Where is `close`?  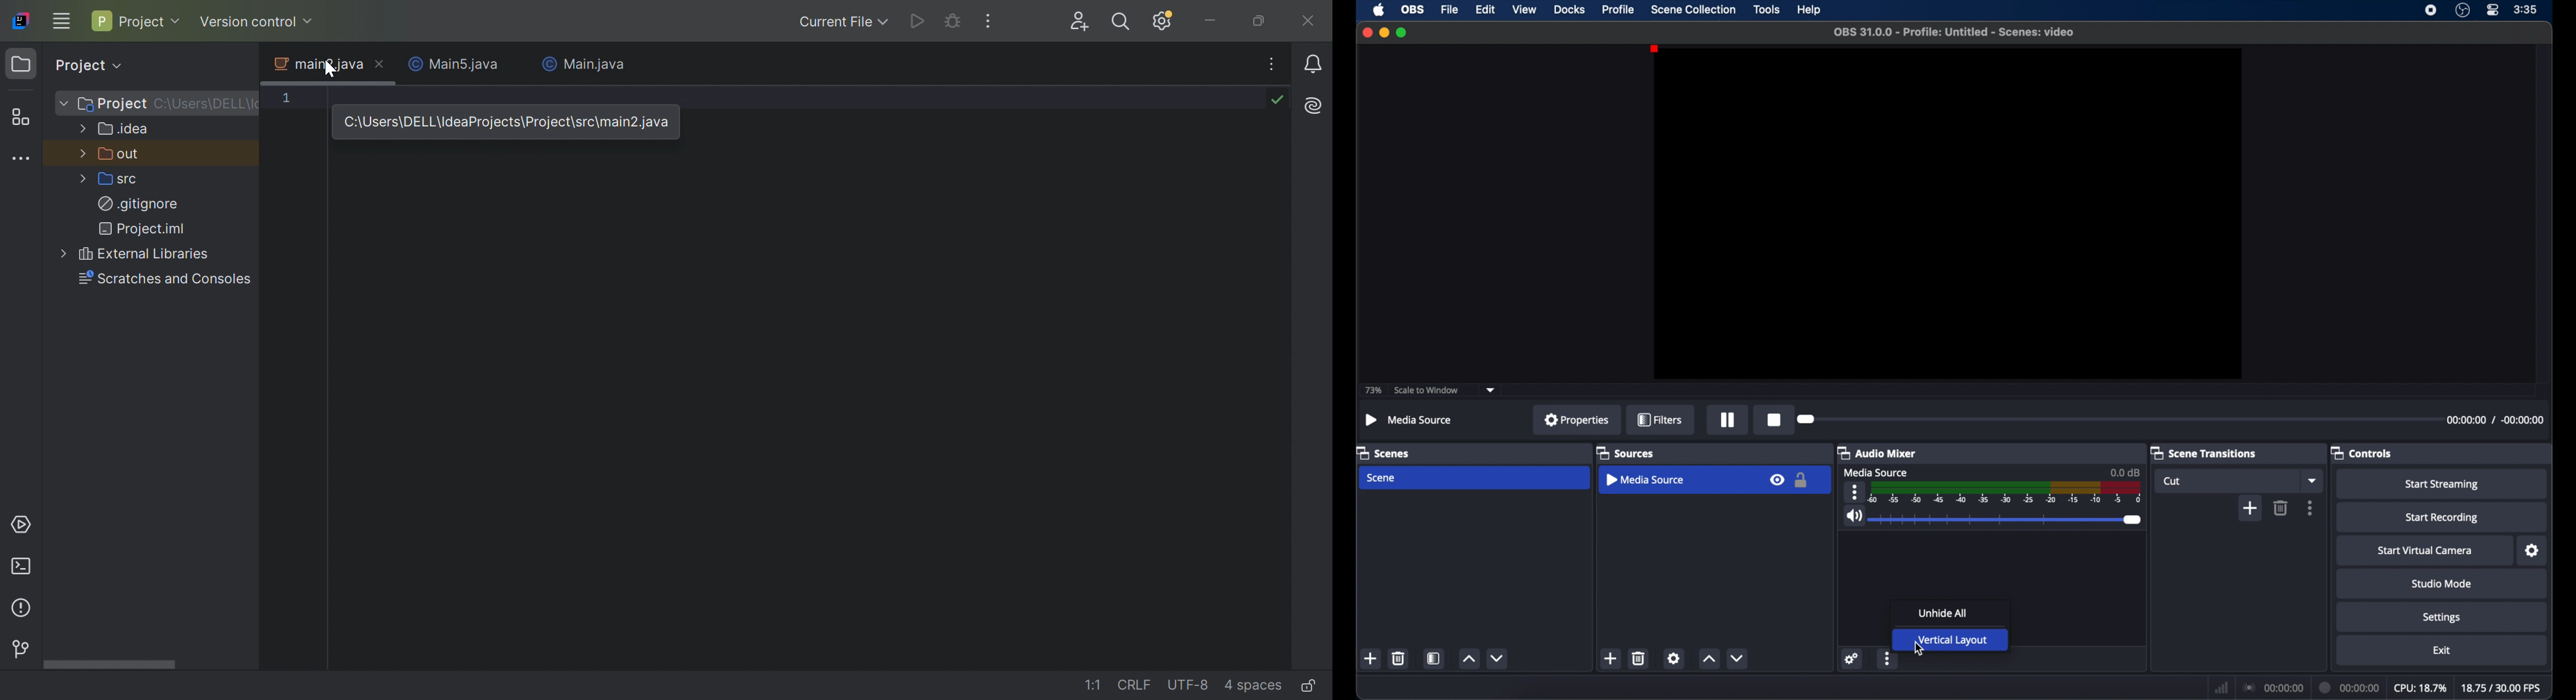
close is located at coordinates (1367, 32).